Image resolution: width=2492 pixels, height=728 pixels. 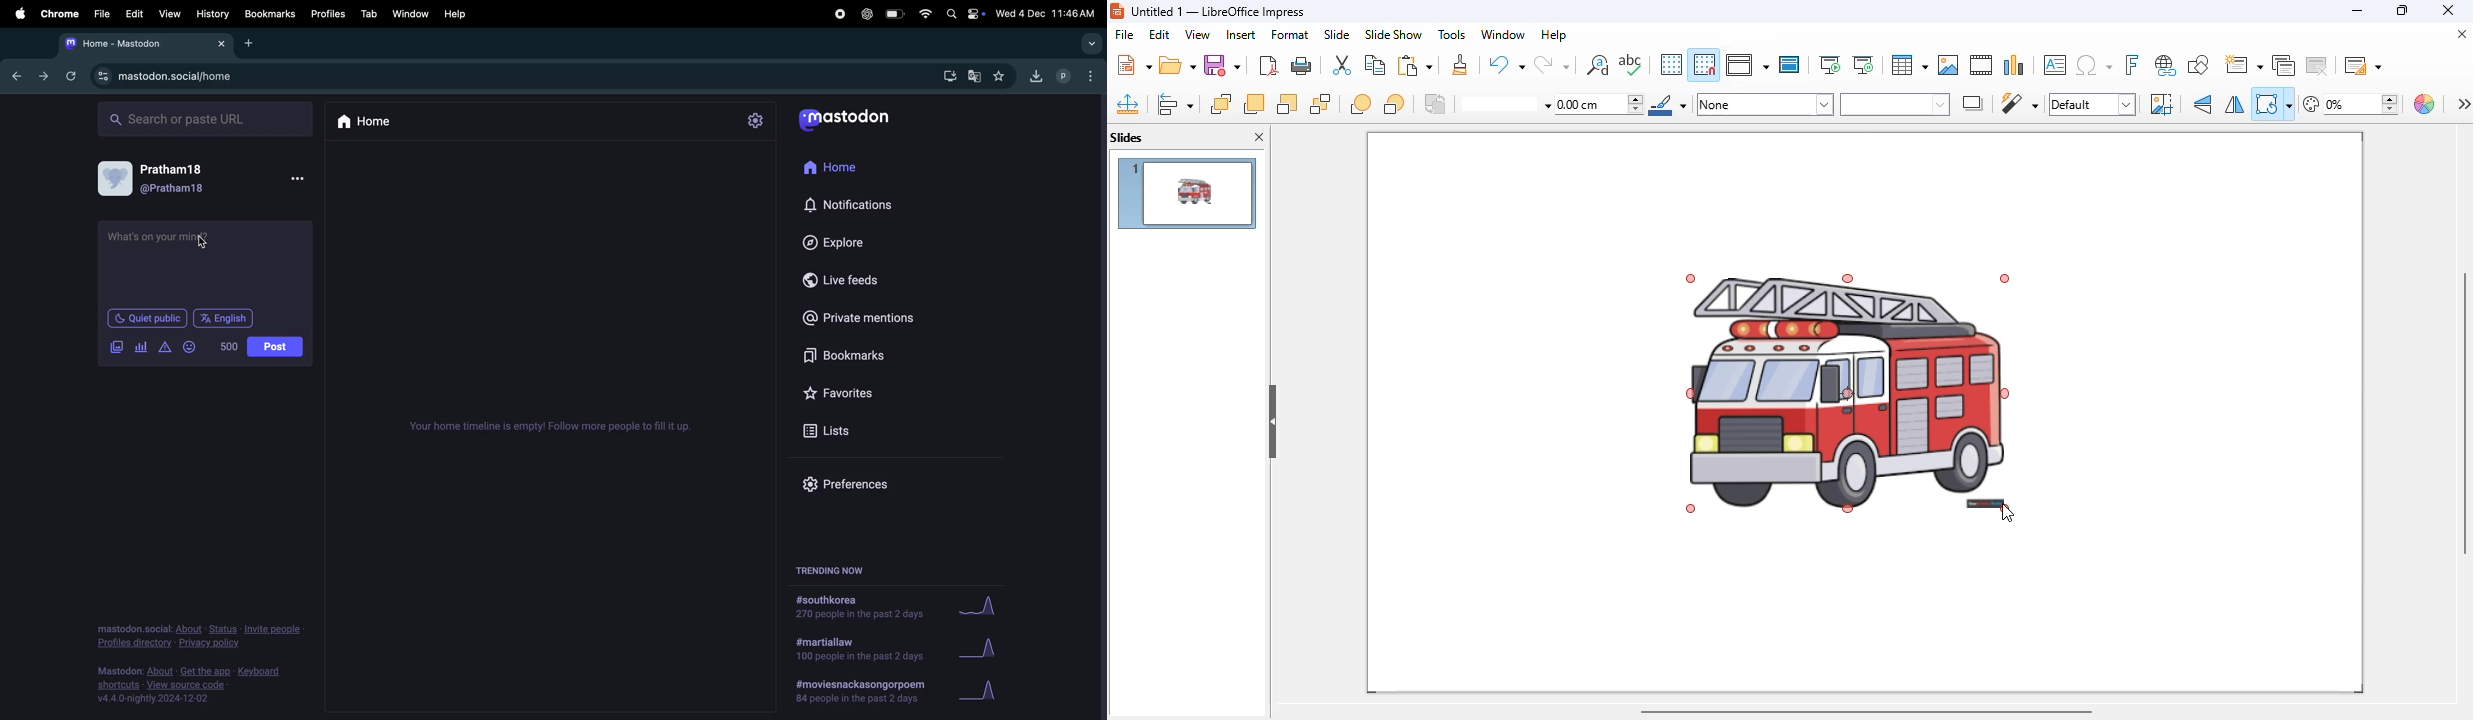 I want to click on insert, so click(x=1241, y=35).